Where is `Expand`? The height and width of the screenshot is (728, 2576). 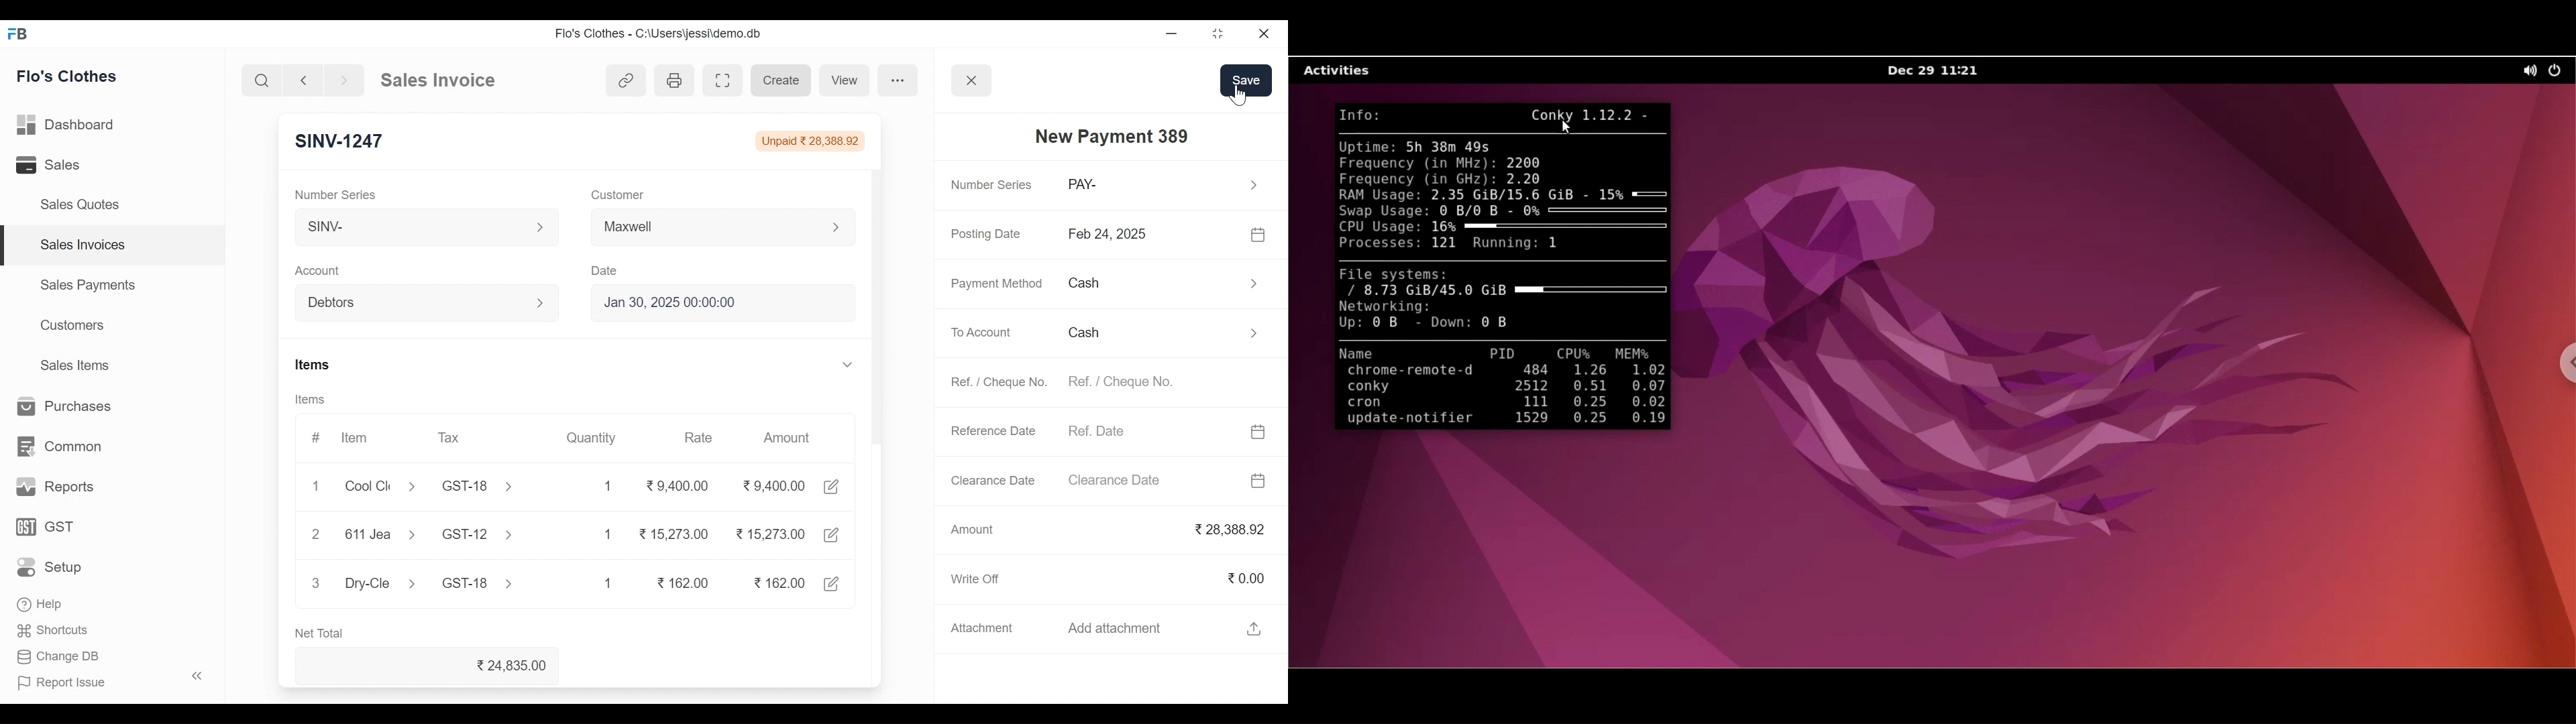 Expand is located at coordinates (541, 227).